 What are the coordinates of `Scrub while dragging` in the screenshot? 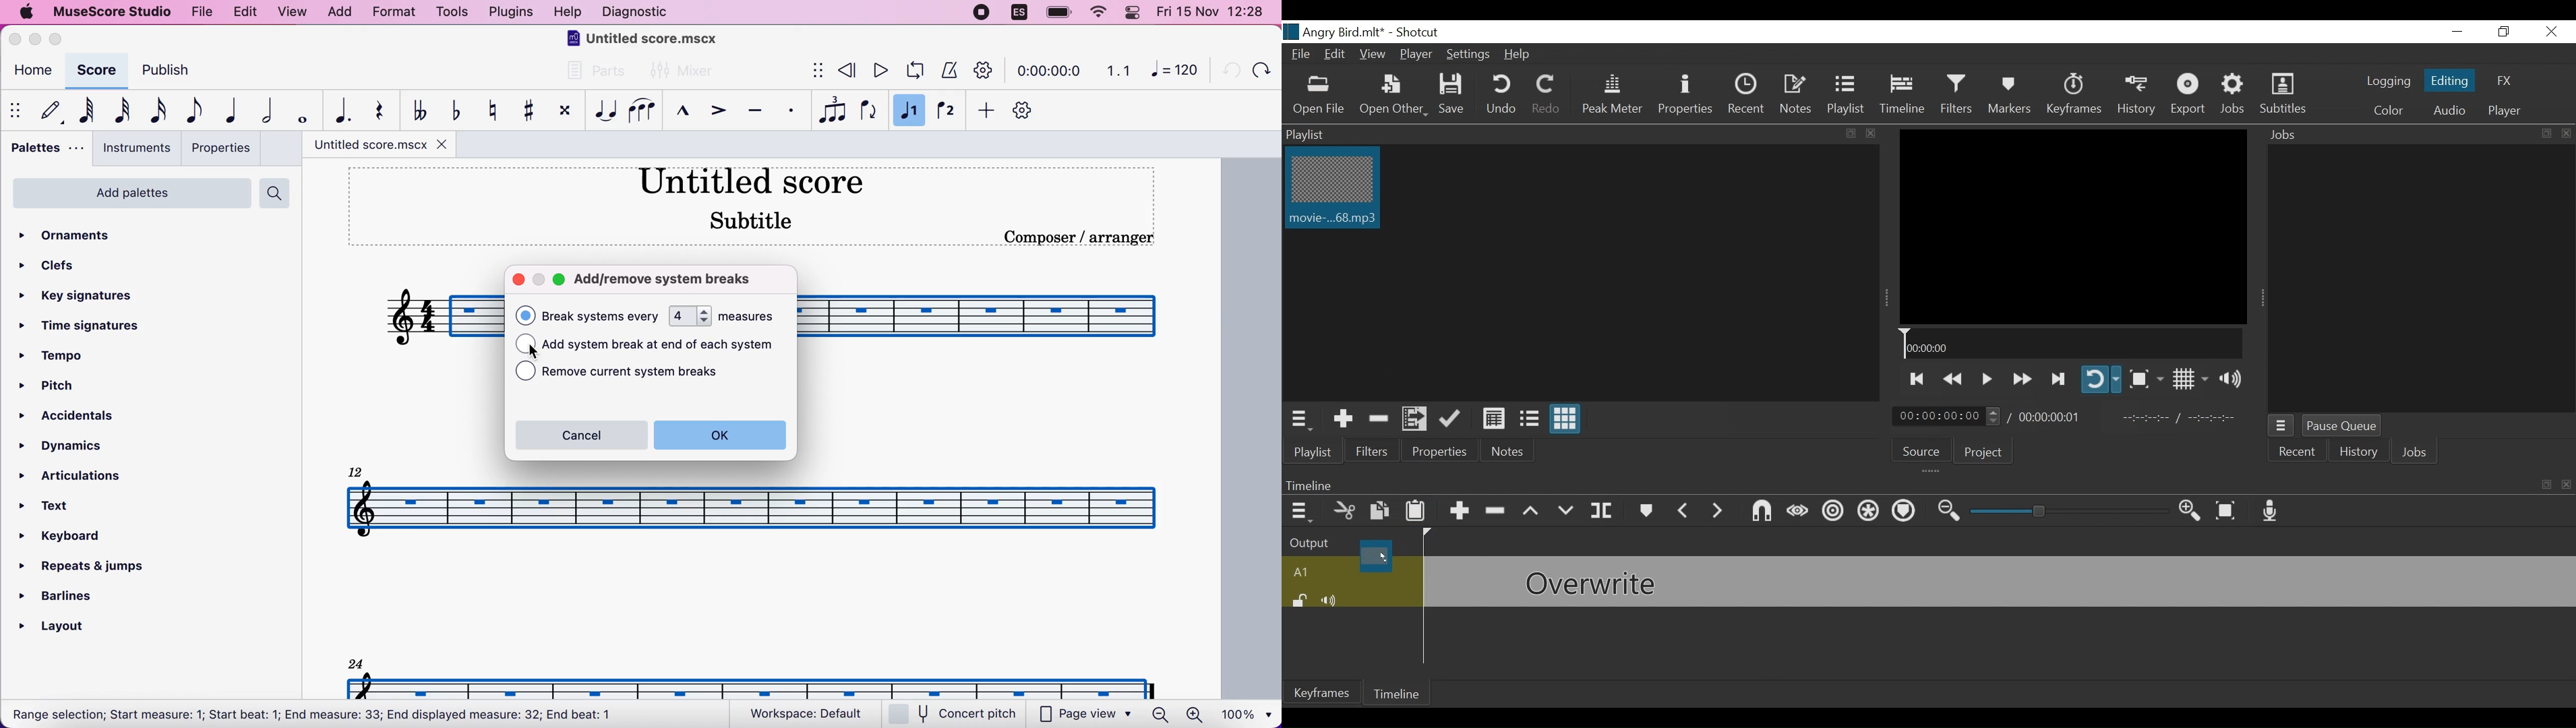 It's located at (1798, 511).